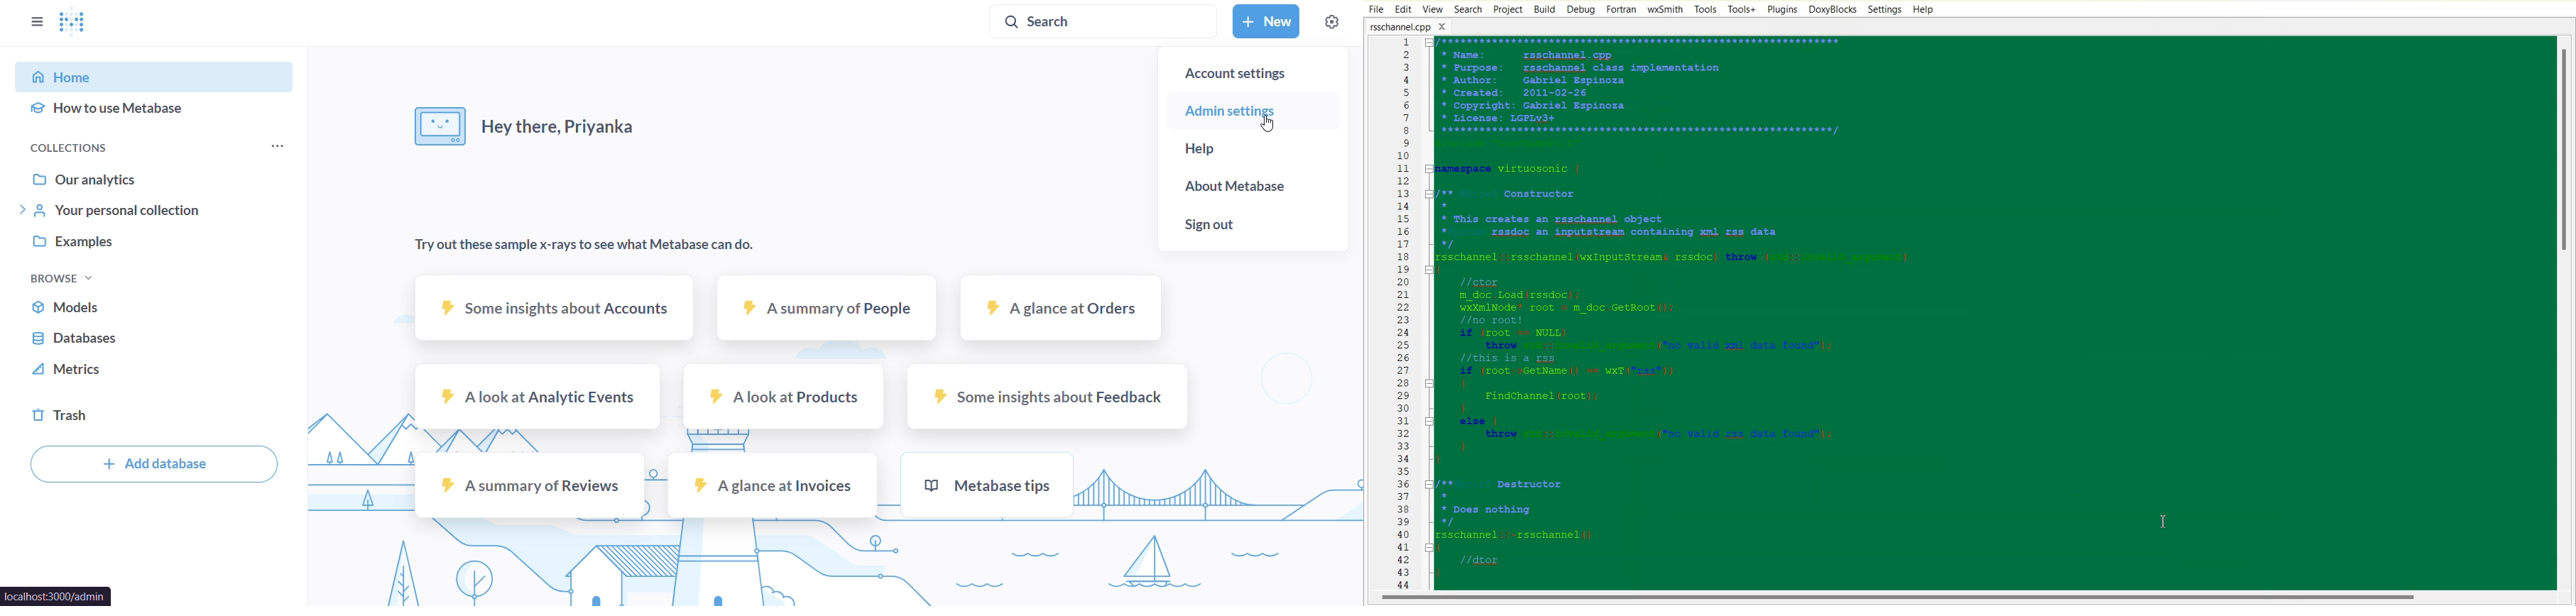  I want to click on Close, so click(1446, 26).